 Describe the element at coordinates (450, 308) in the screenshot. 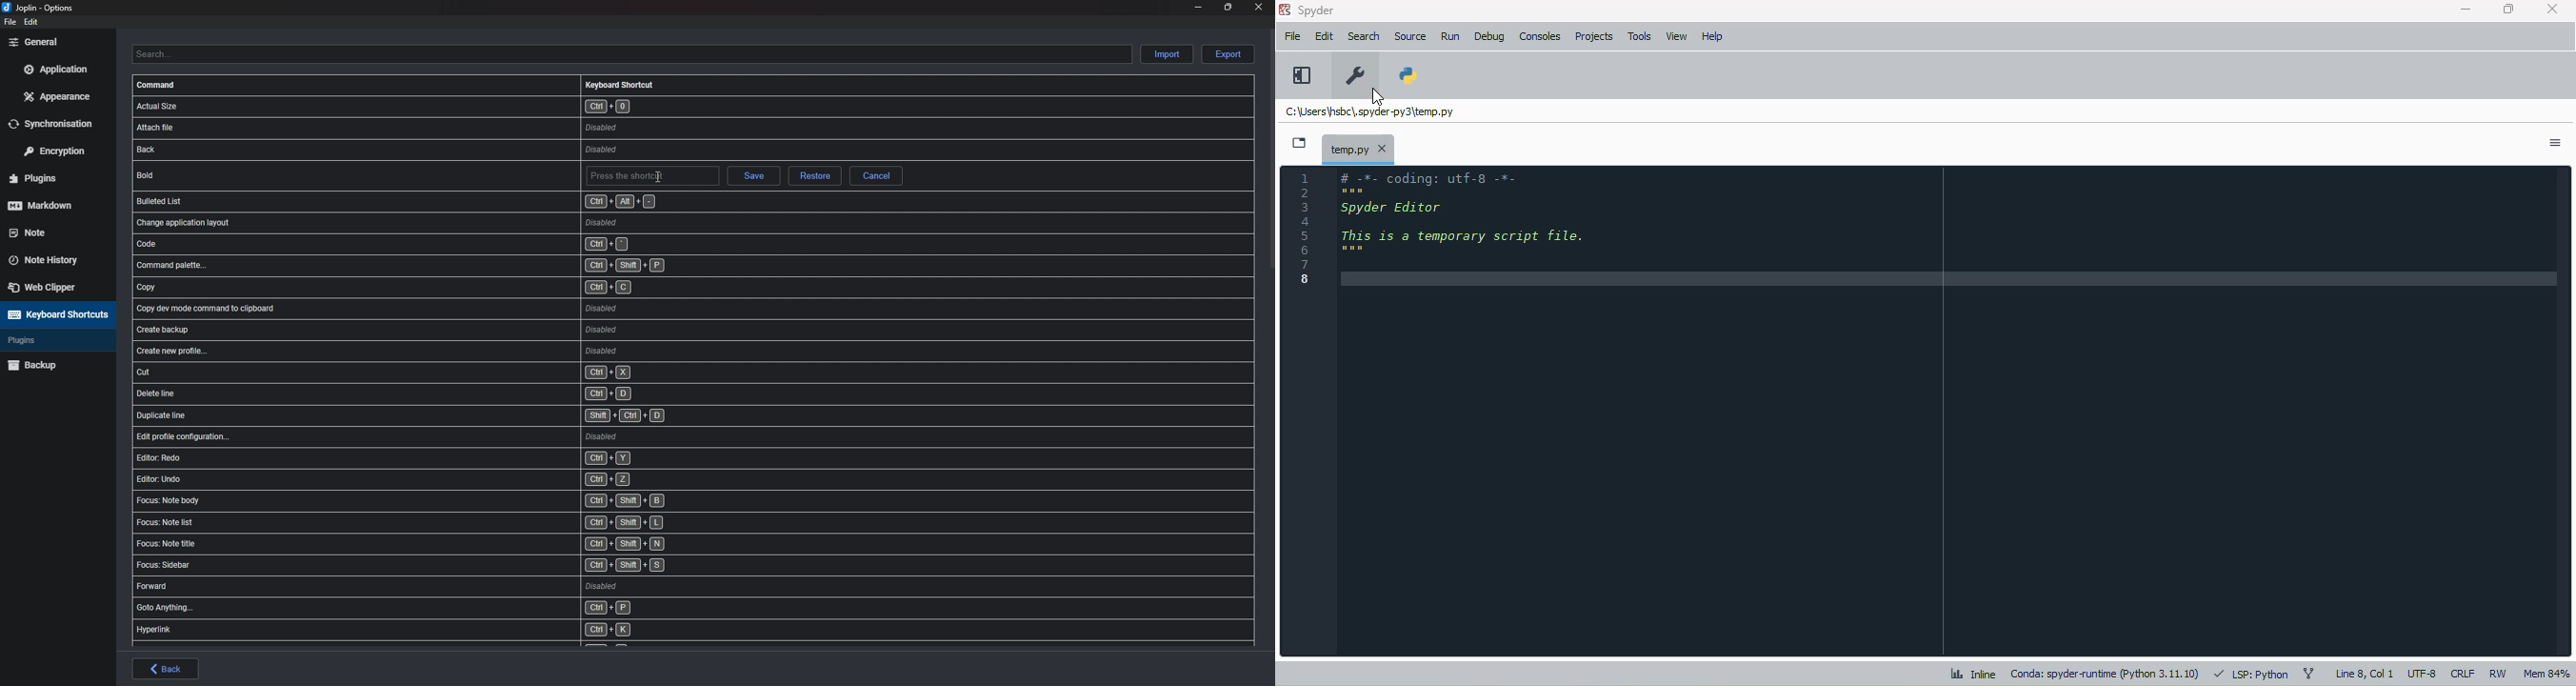

I see `shortcut` at that location.